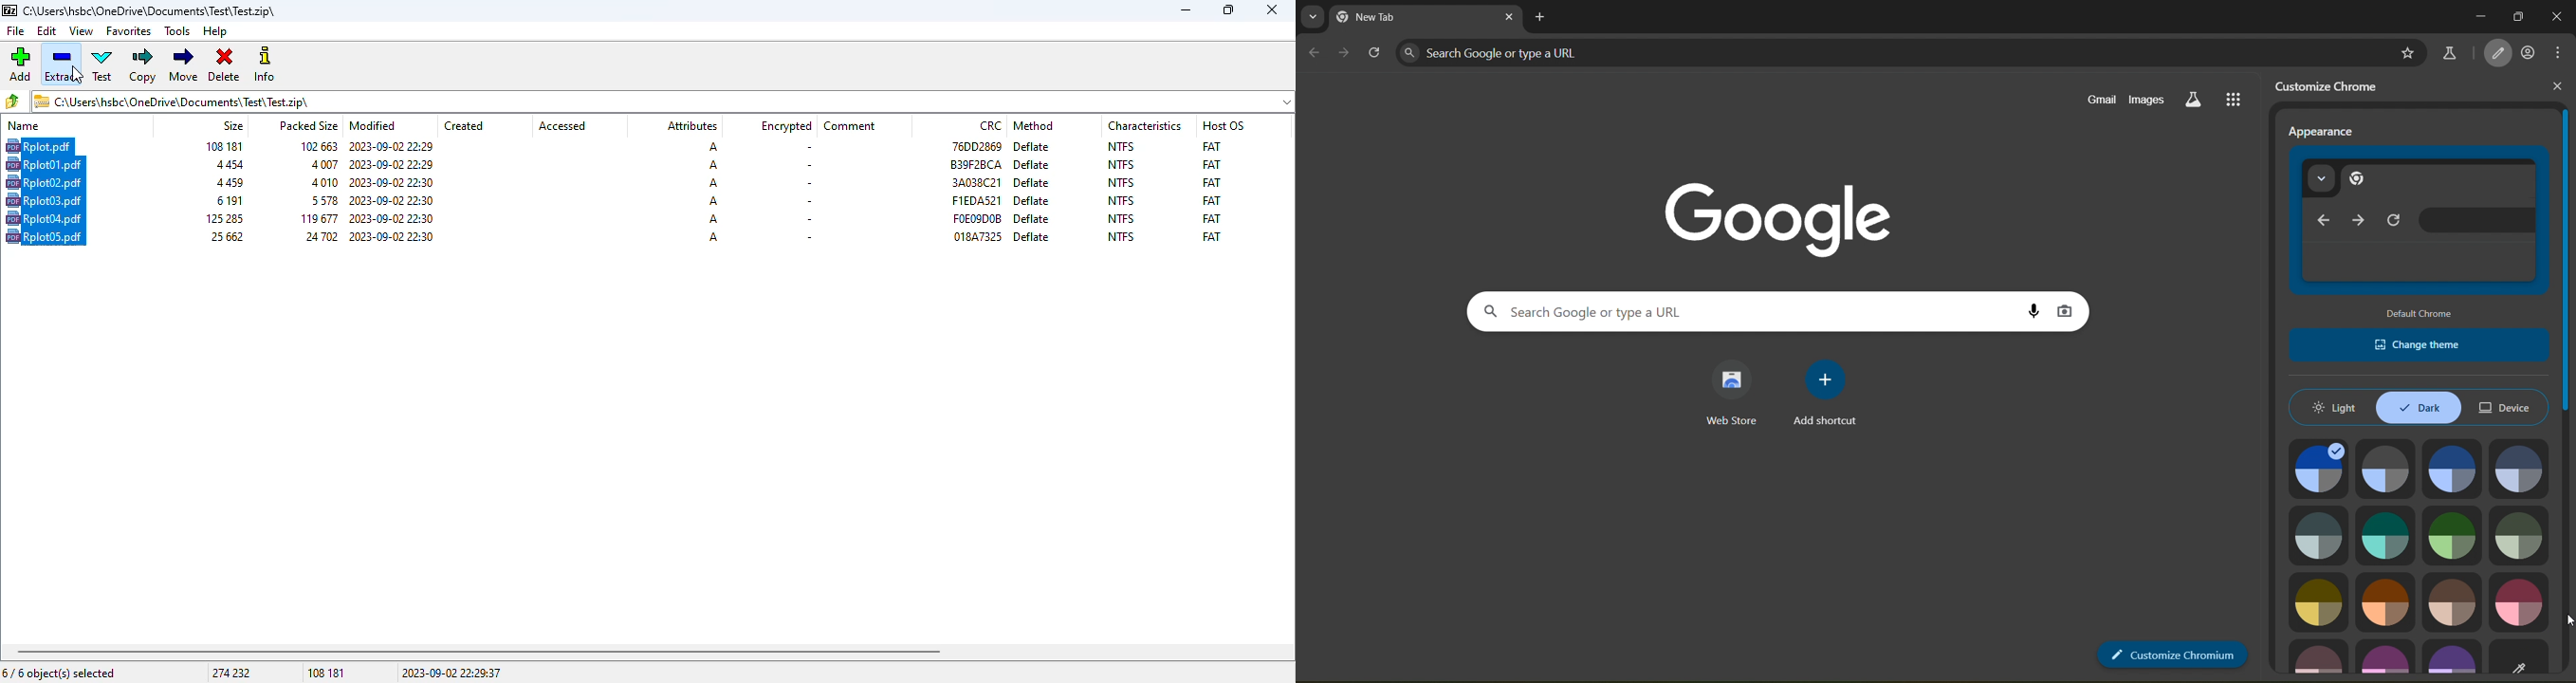 Image resolution: width=2576 pixels, height=700 pixels. Describe the element at coordinates (129, 31) in the screenshot. I see `favorites` at that location.